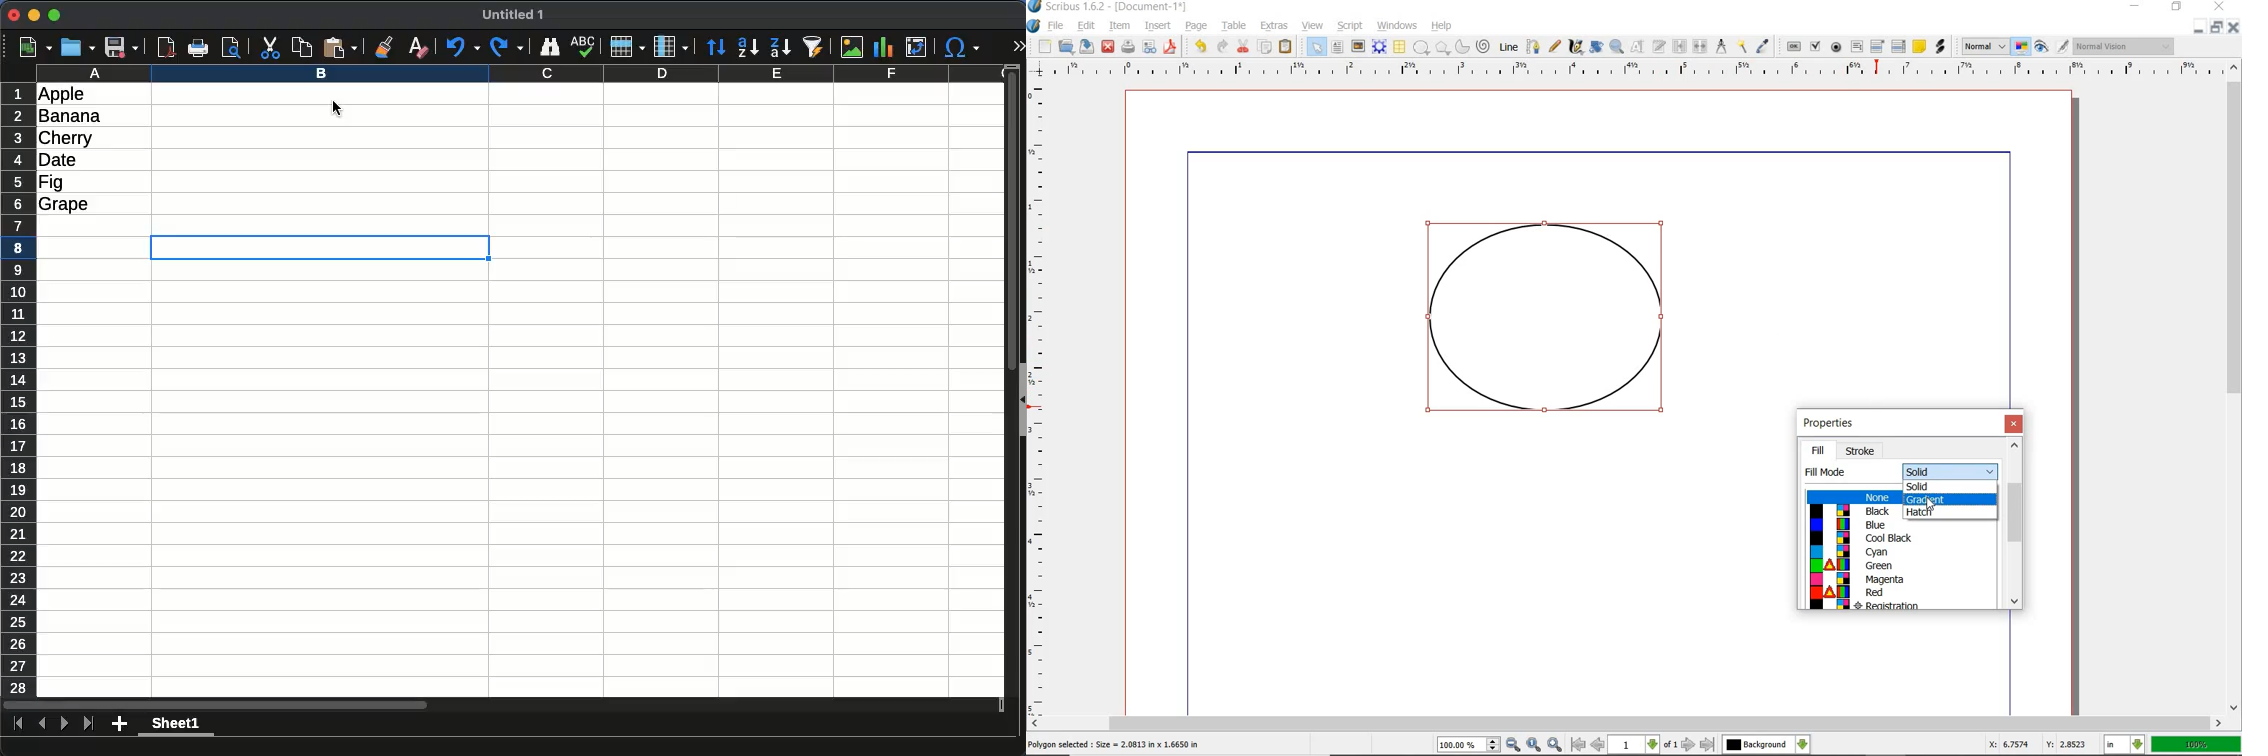 This screenshot has width=2268, height=756. Describe the element at coordinates (1316, 48) in the screenshot. I see `SELECT` at that location.